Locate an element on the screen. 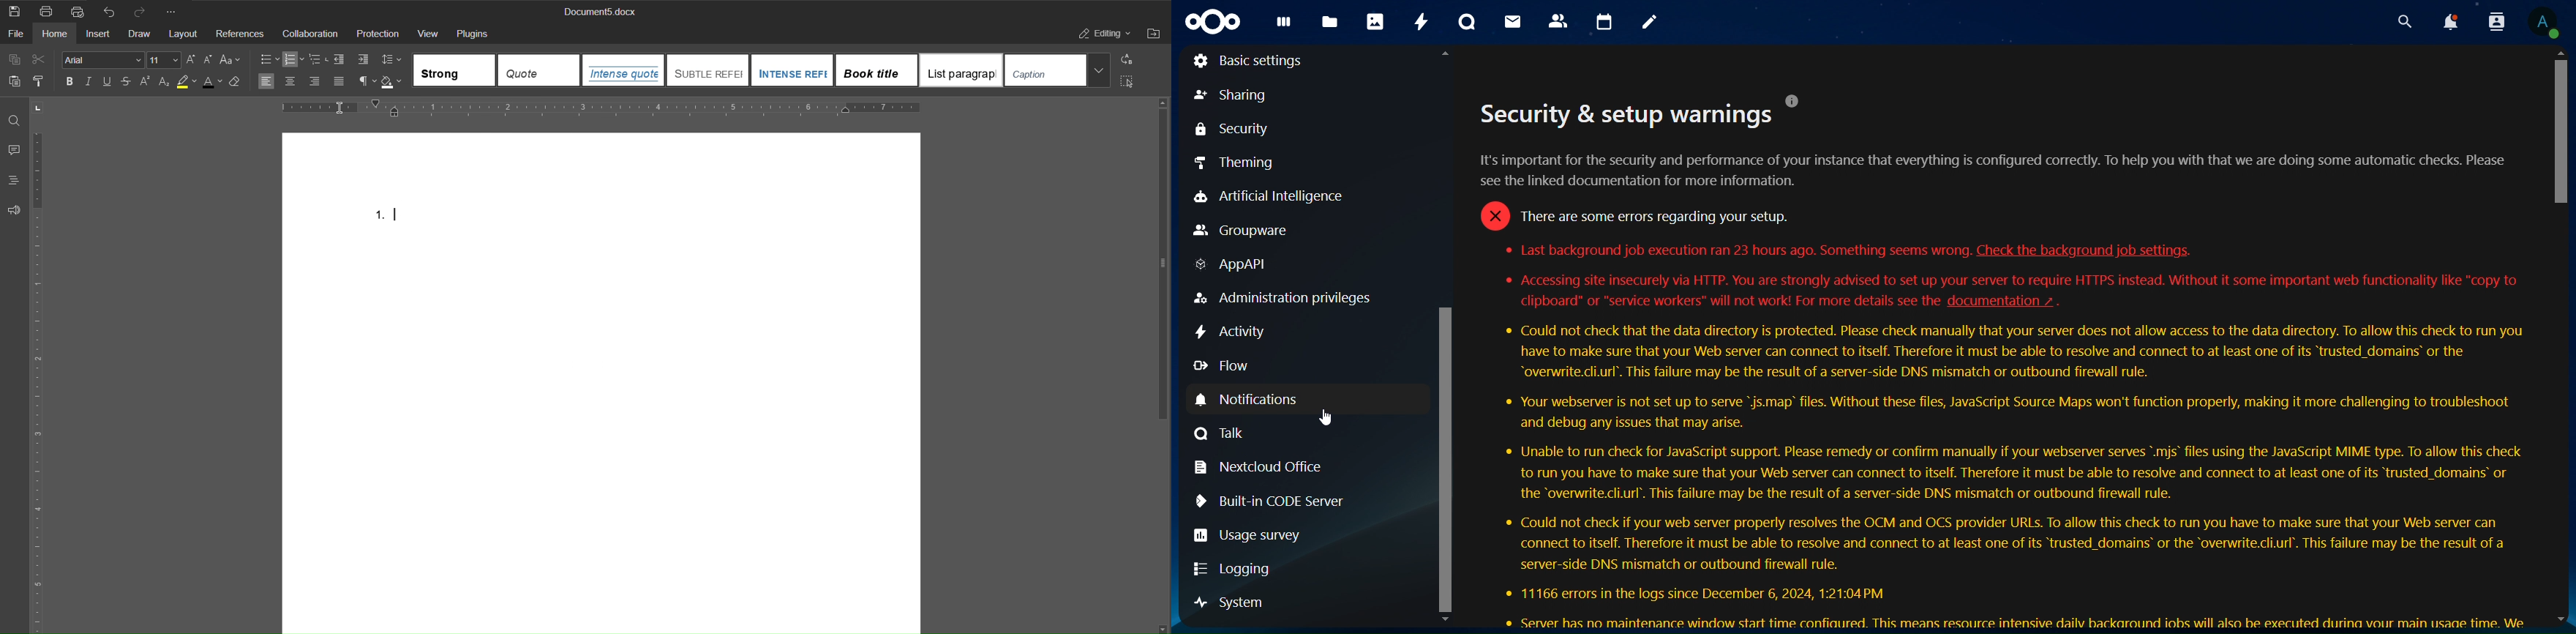  More templates is located at coordinates (1099, 70).